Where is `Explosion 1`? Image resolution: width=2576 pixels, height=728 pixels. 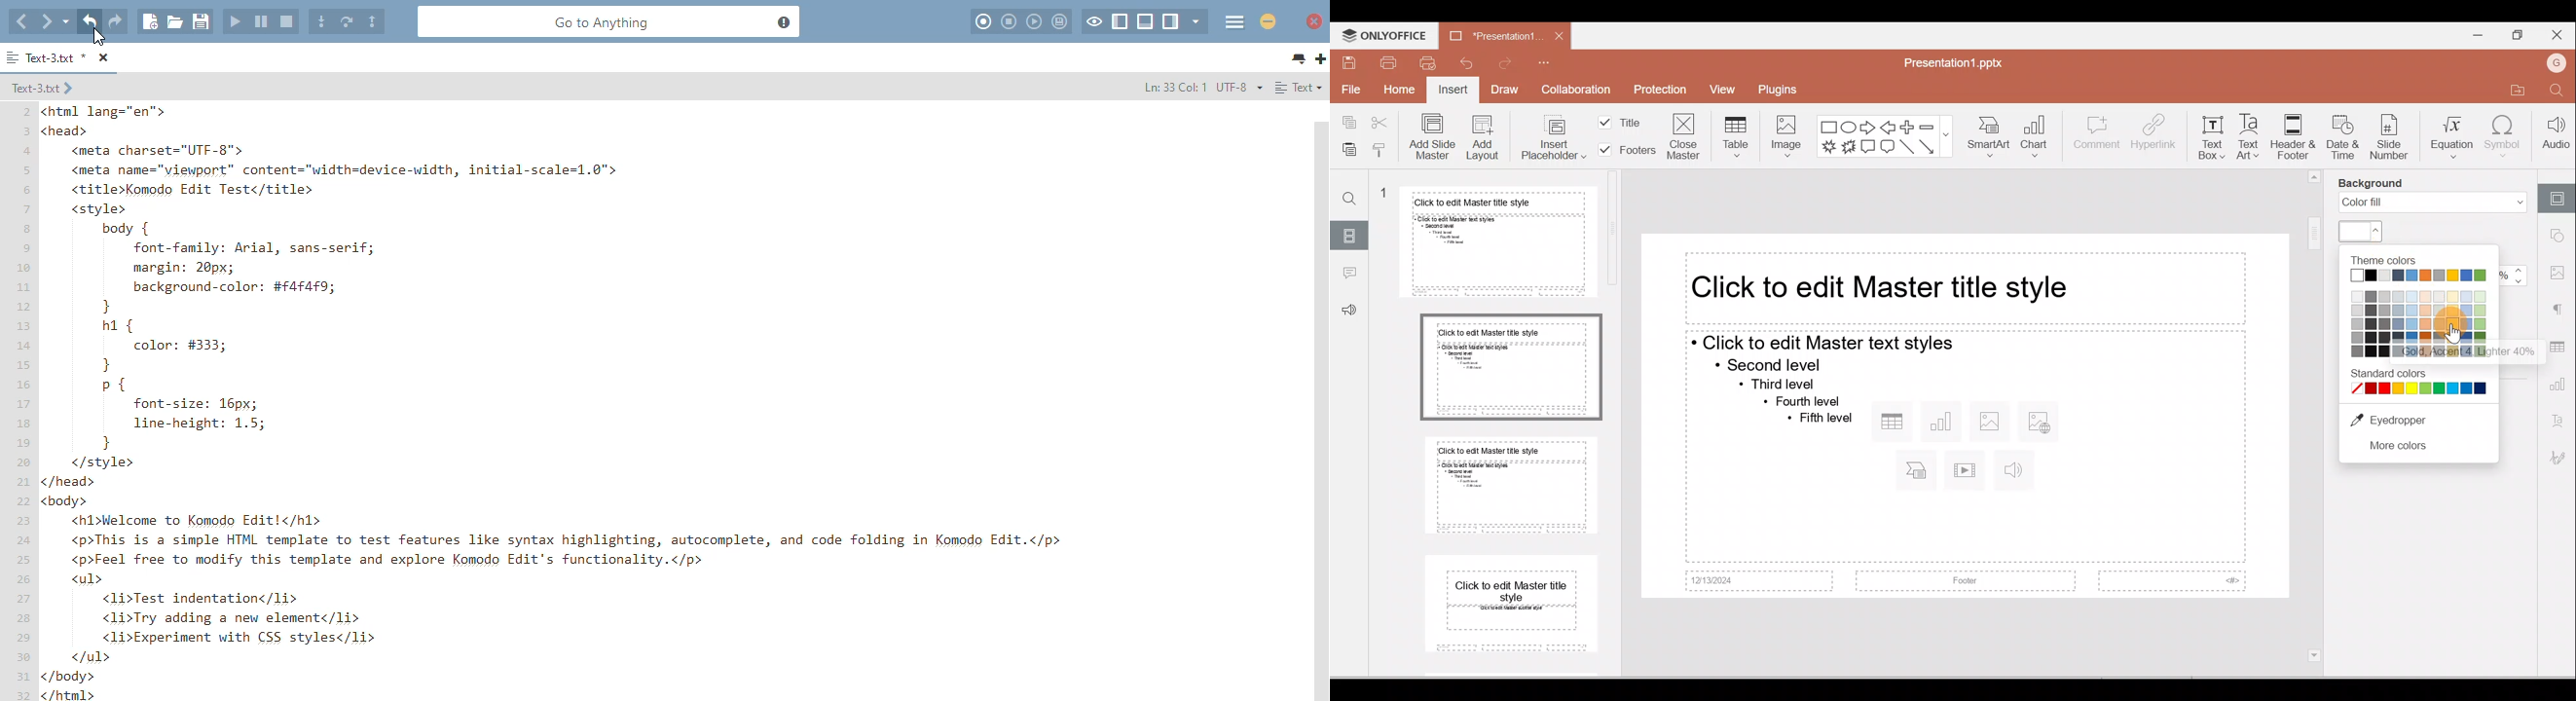 Explosion 1 is located at coordinates (1827, 149).